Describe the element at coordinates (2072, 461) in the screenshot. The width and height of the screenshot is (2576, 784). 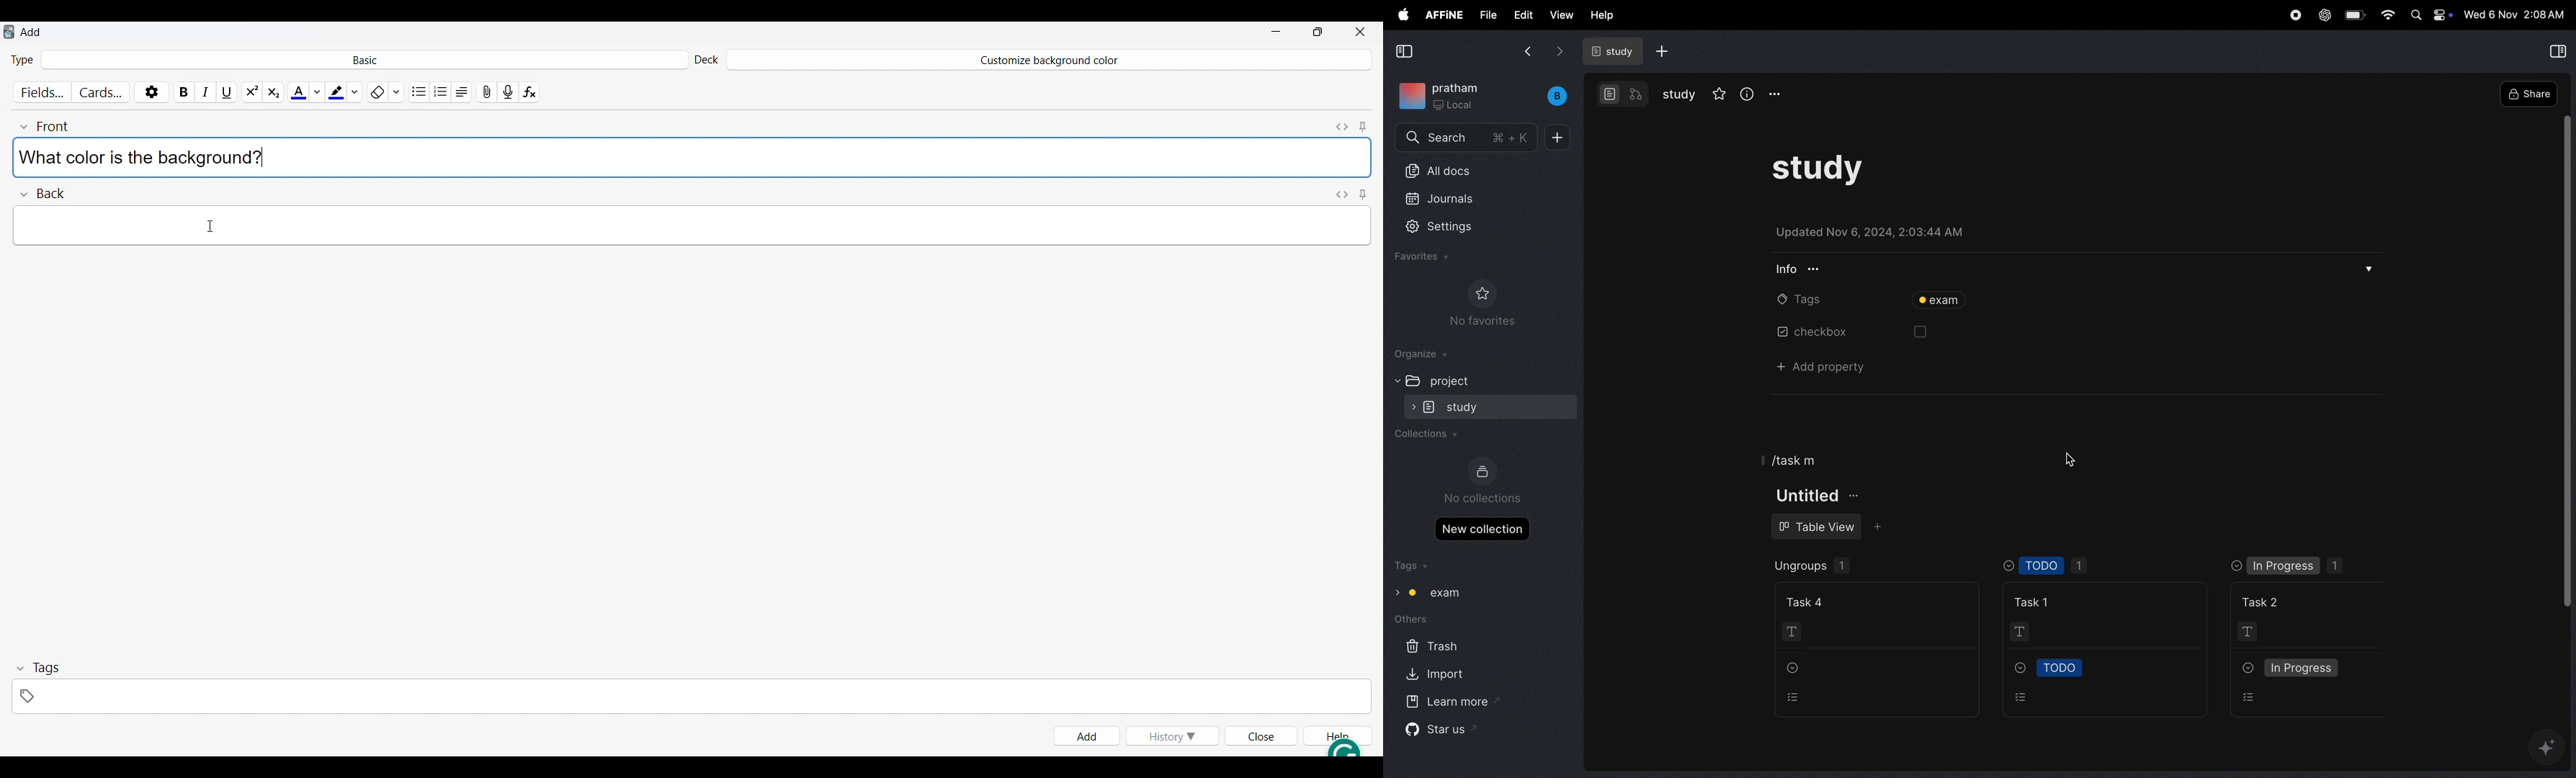
I see `cursor` at that location.